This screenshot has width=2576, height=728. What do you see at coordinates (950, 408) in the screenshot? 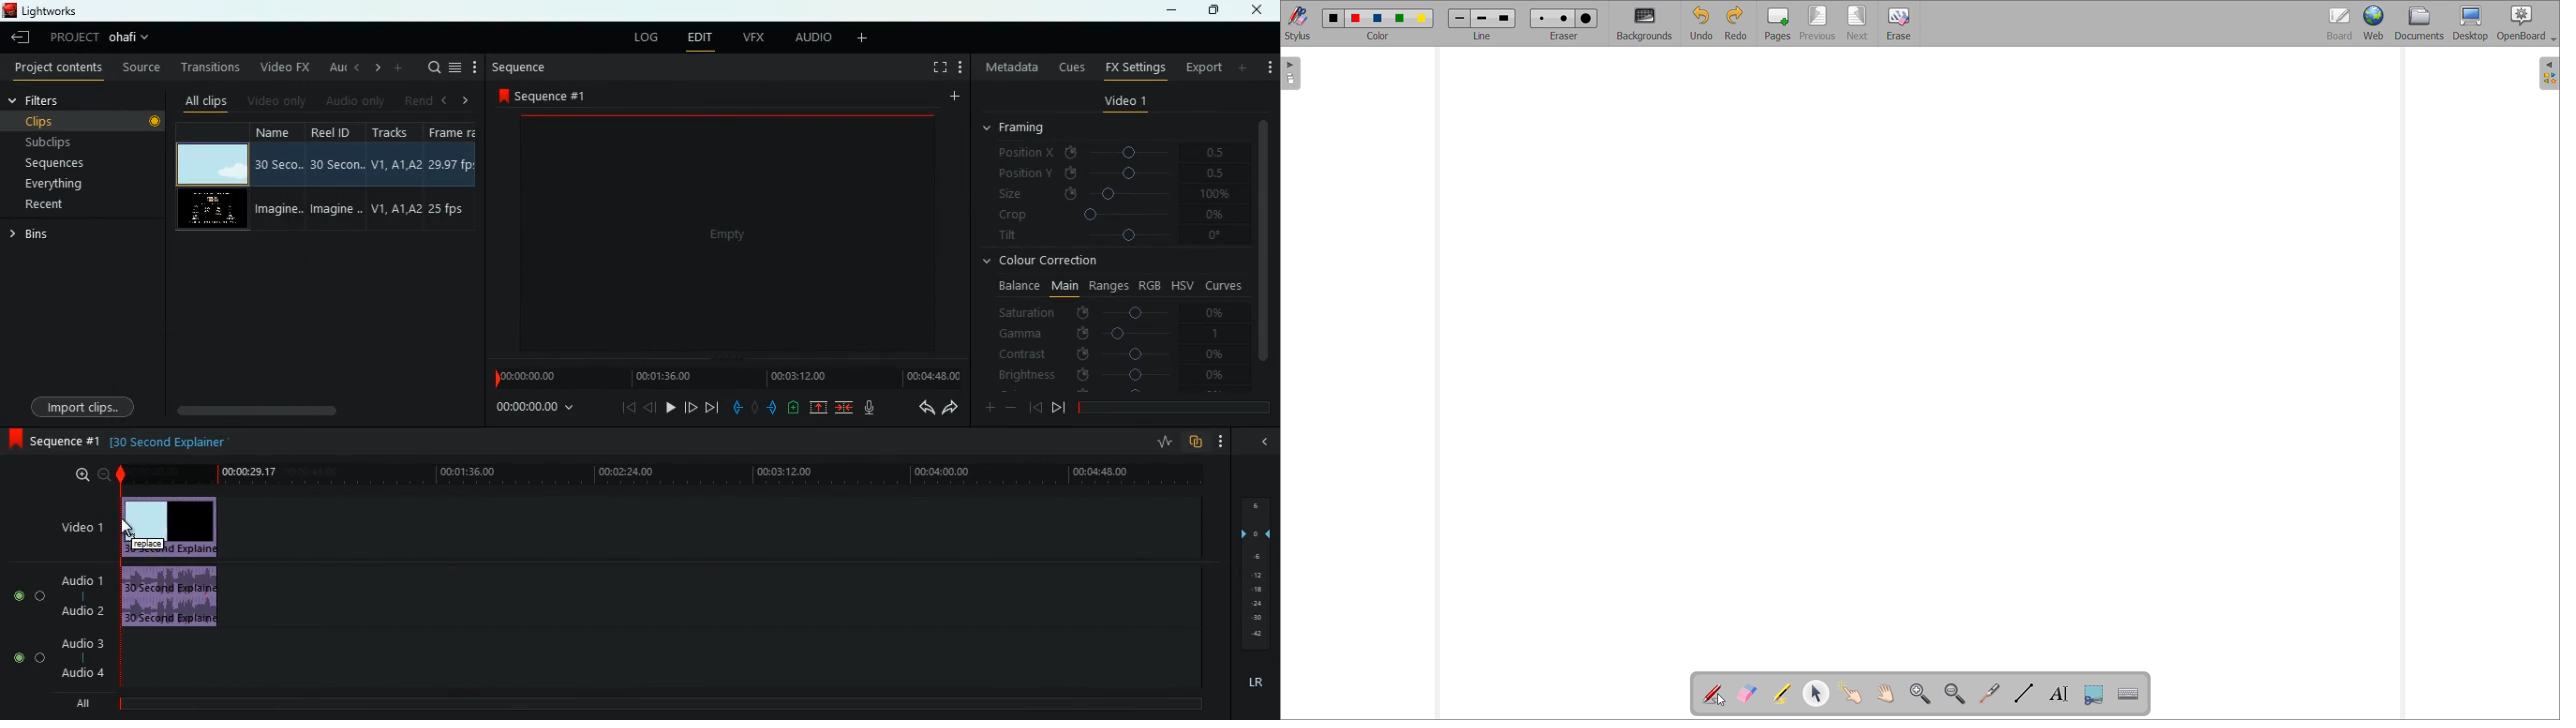
I see `forward` at bounding box center [950, 408].